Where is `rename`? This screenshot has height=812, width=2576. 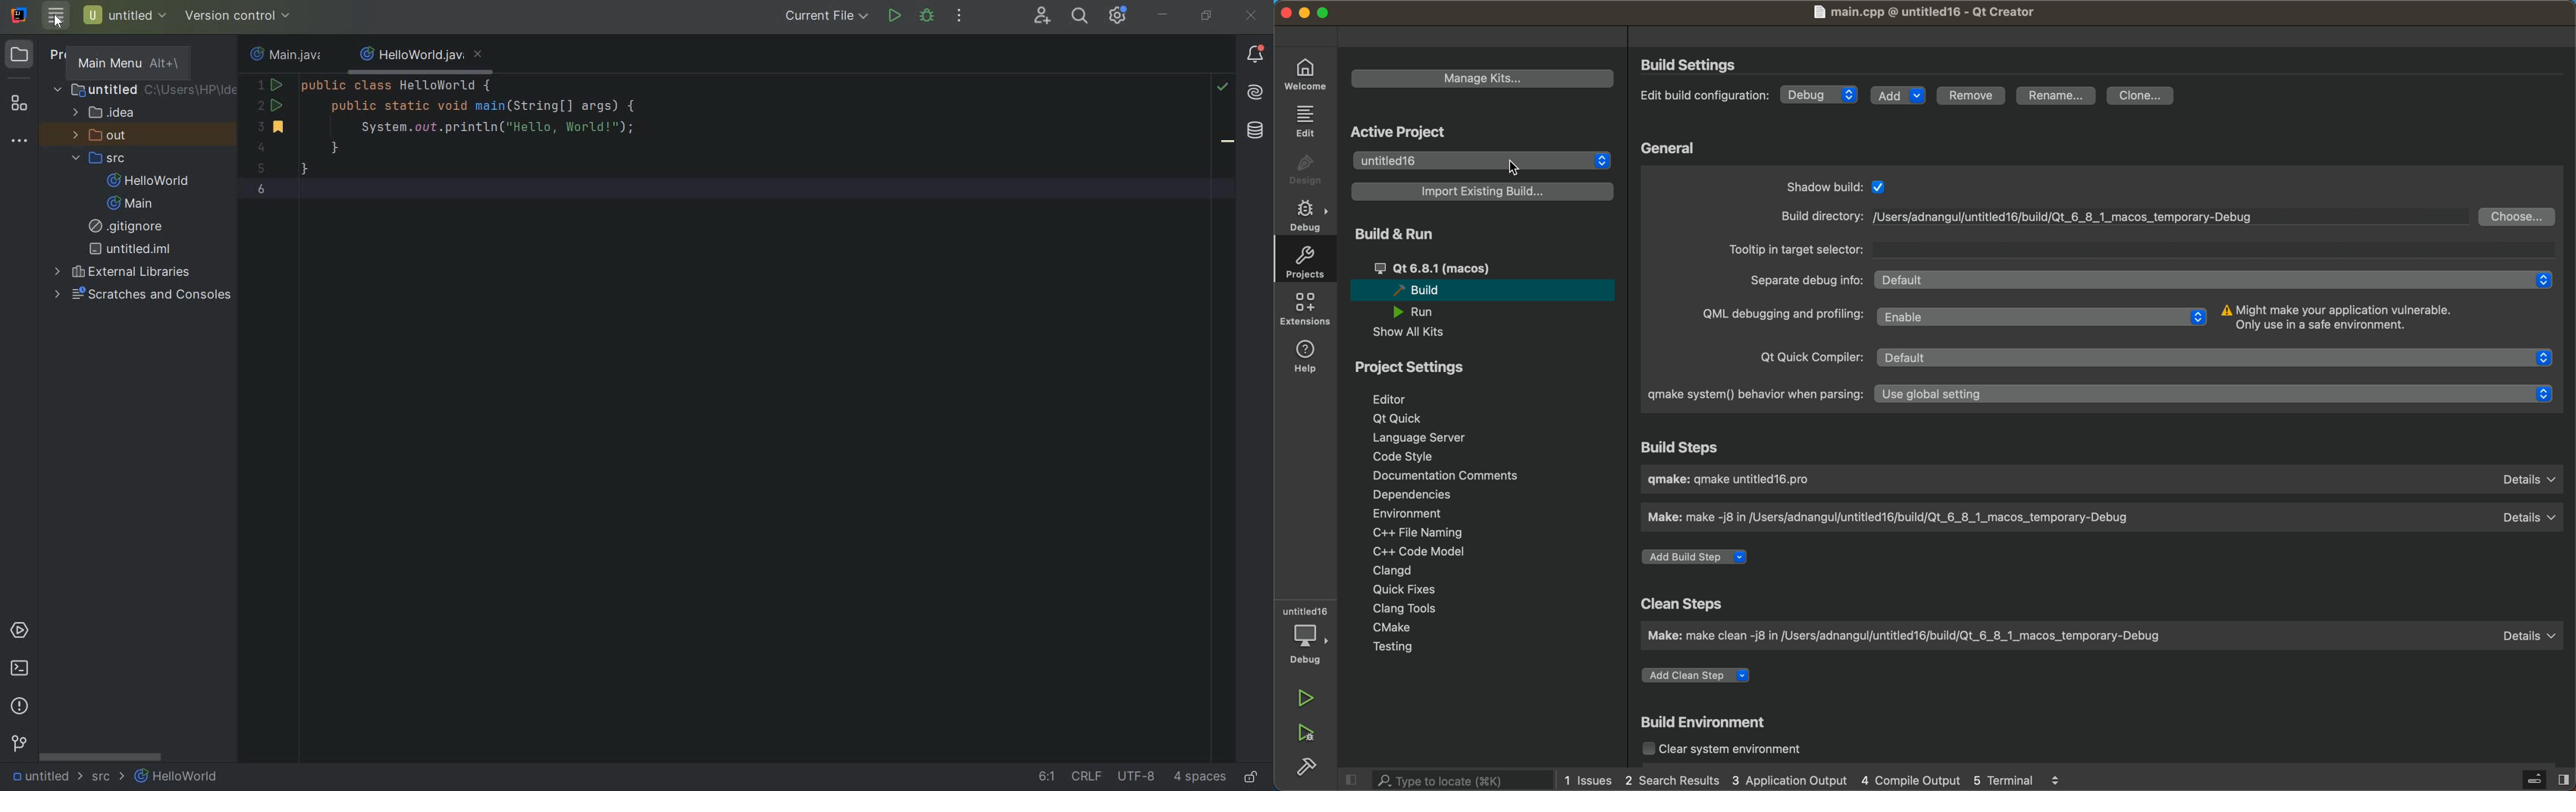 rename is located at coordinates (2061, 97).